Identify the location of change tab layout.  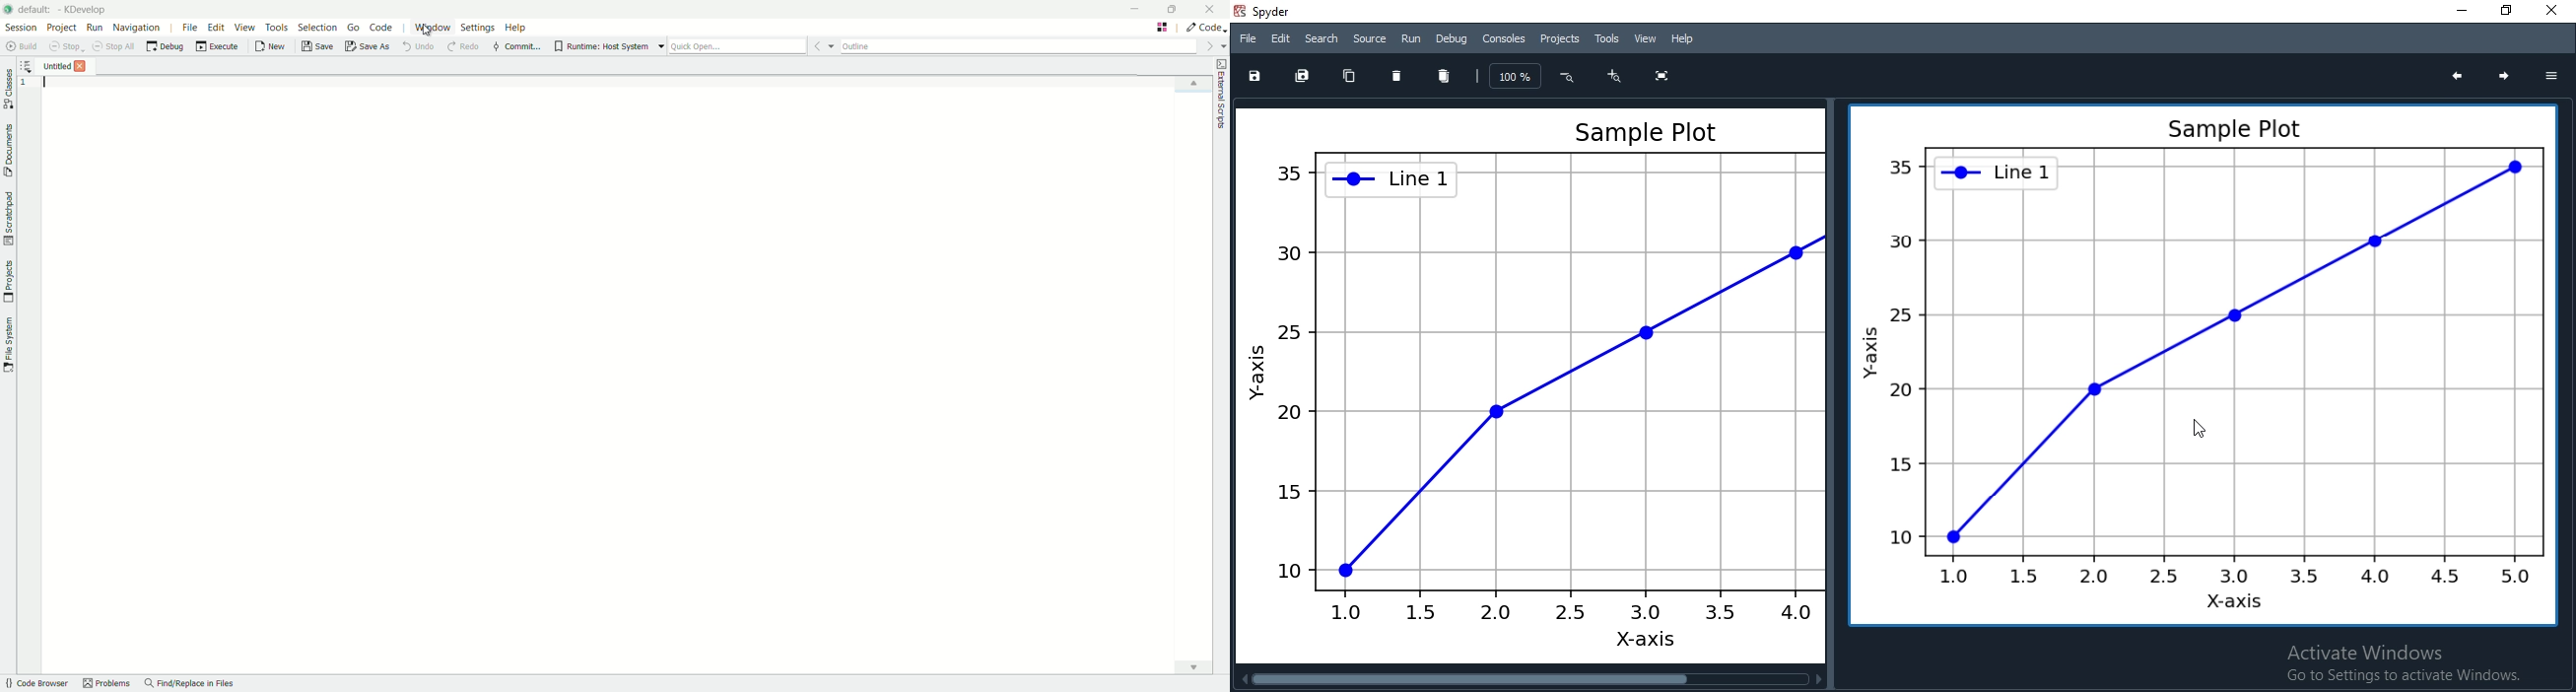
(1164, 27).